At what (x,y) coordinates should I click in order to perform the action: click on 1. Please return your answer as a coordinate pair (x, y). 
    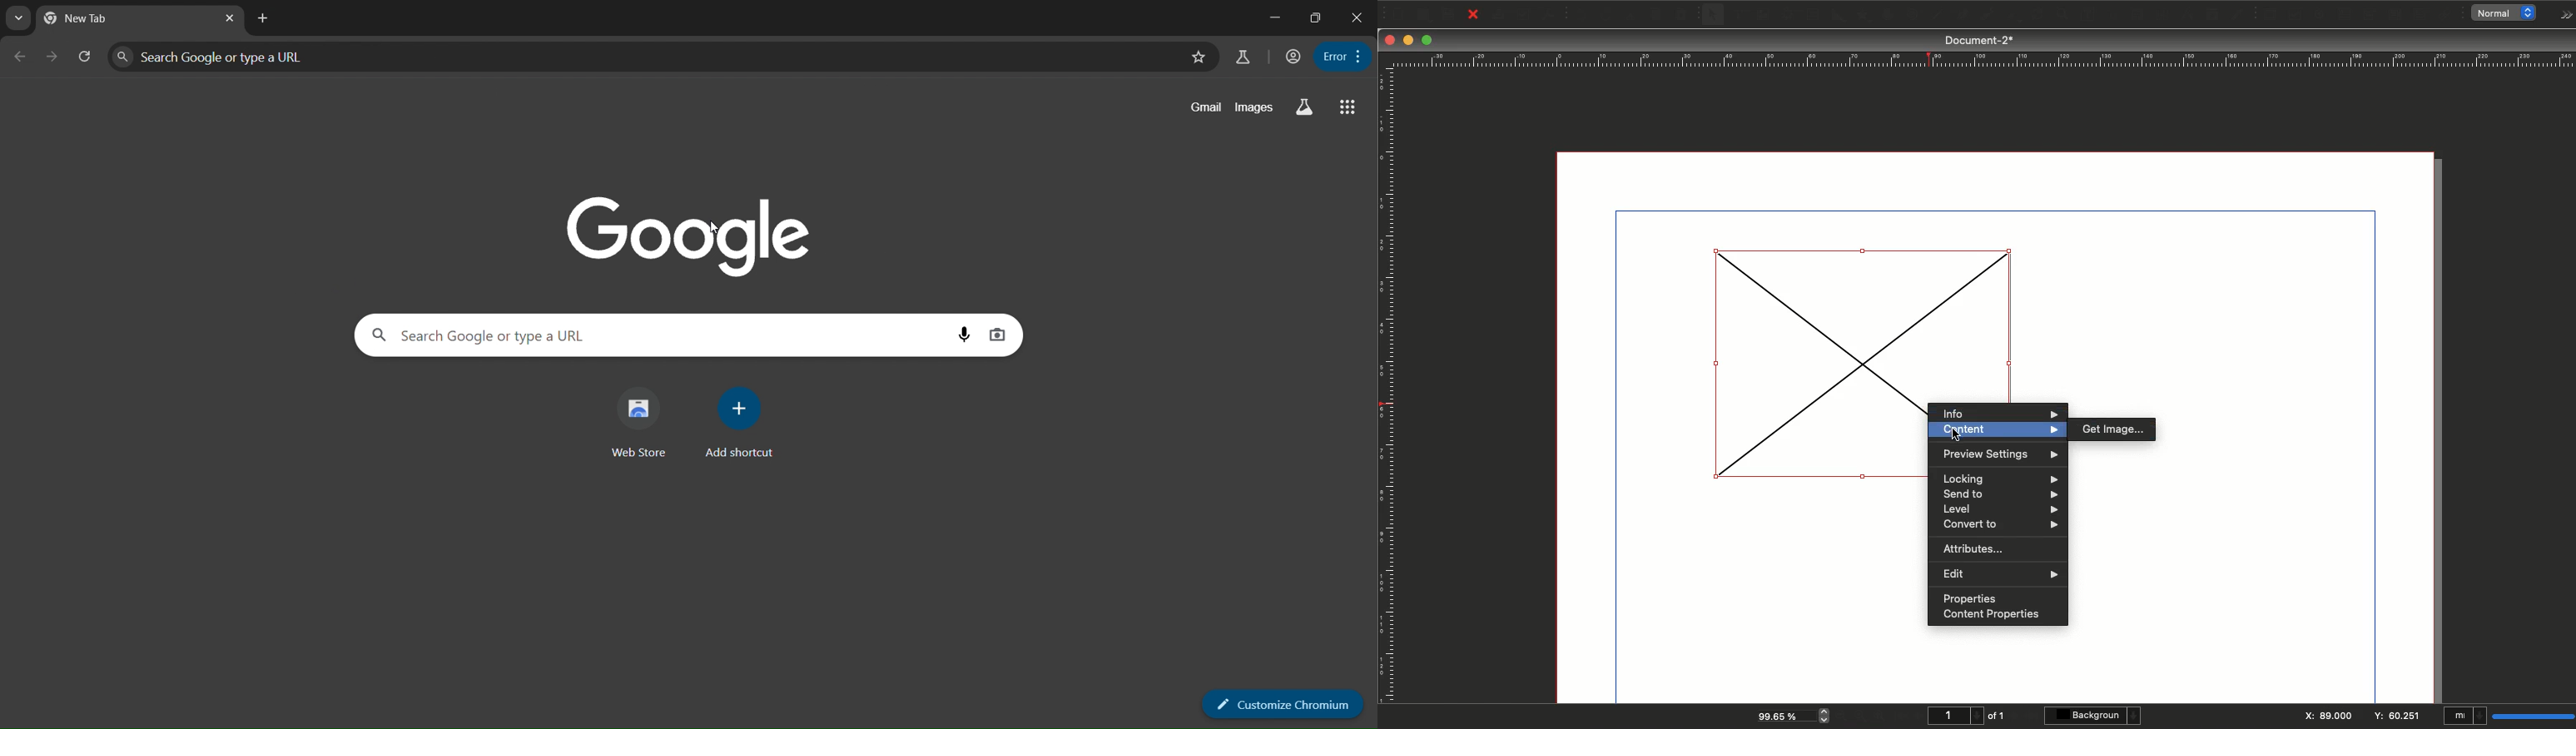
    Looking at the image, I should click on (1953, 716).